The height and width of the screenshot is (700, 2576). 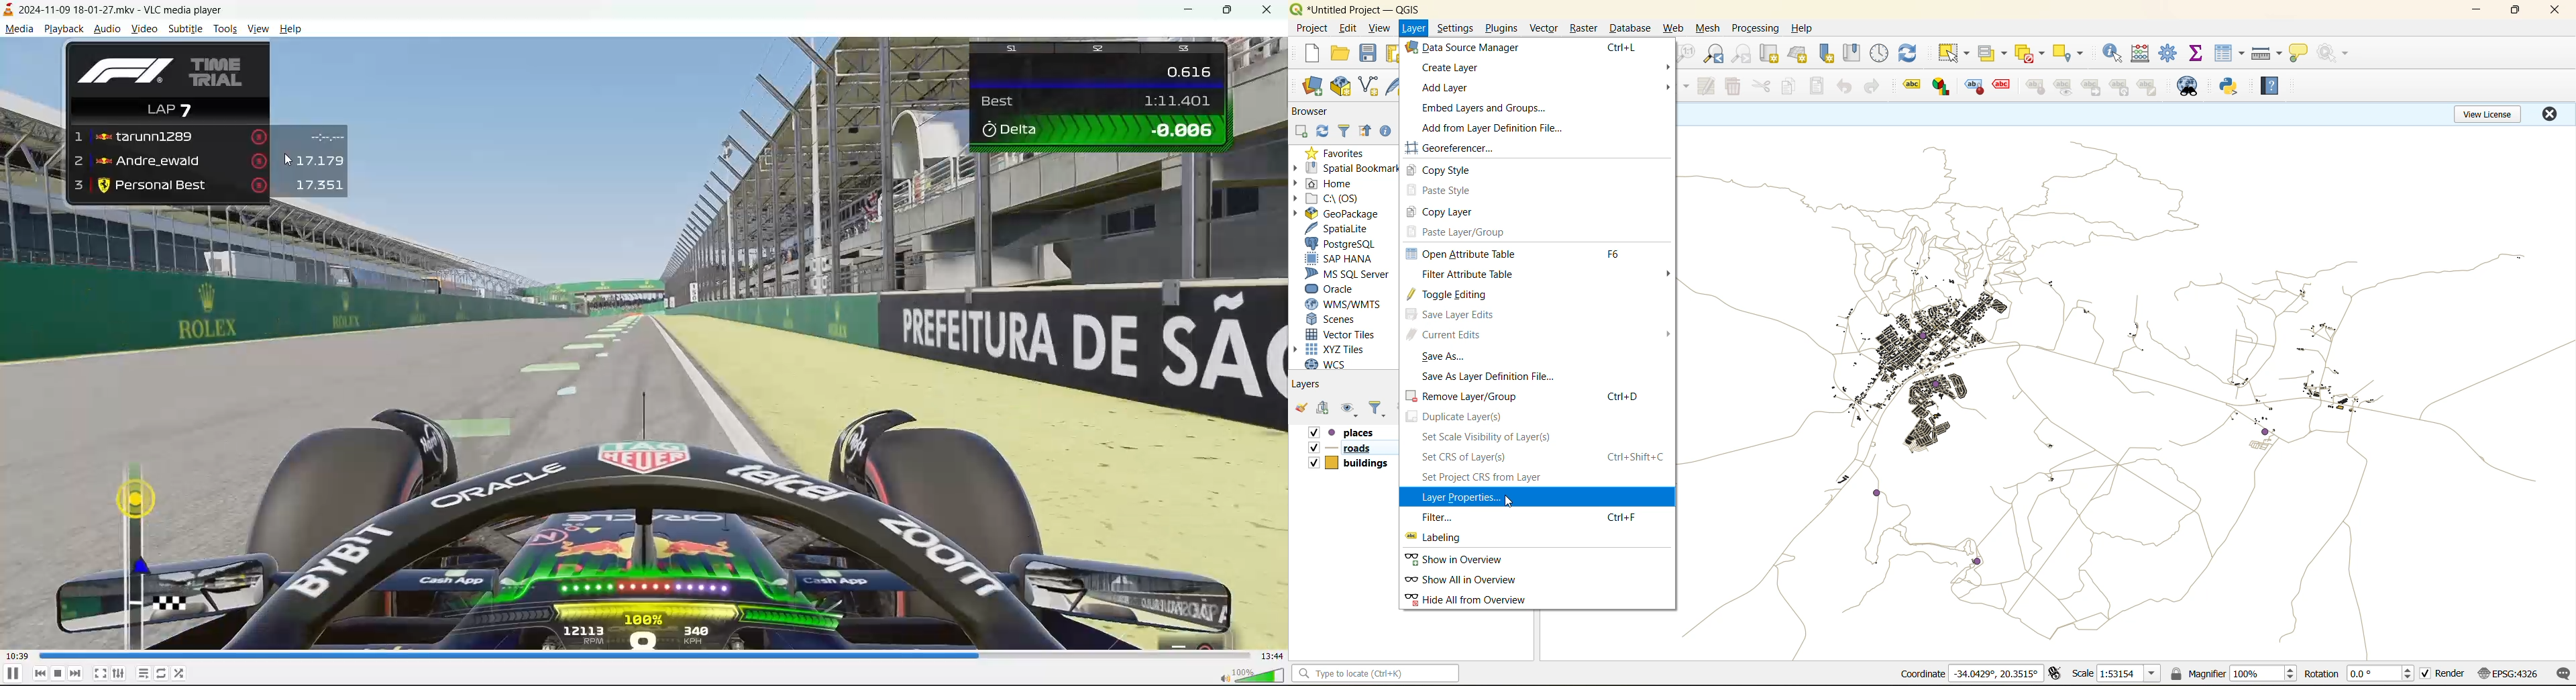 What do you see at coordinates (1804, 27) in the screenshot?
I see `help` at bounding box center [1804, 27].